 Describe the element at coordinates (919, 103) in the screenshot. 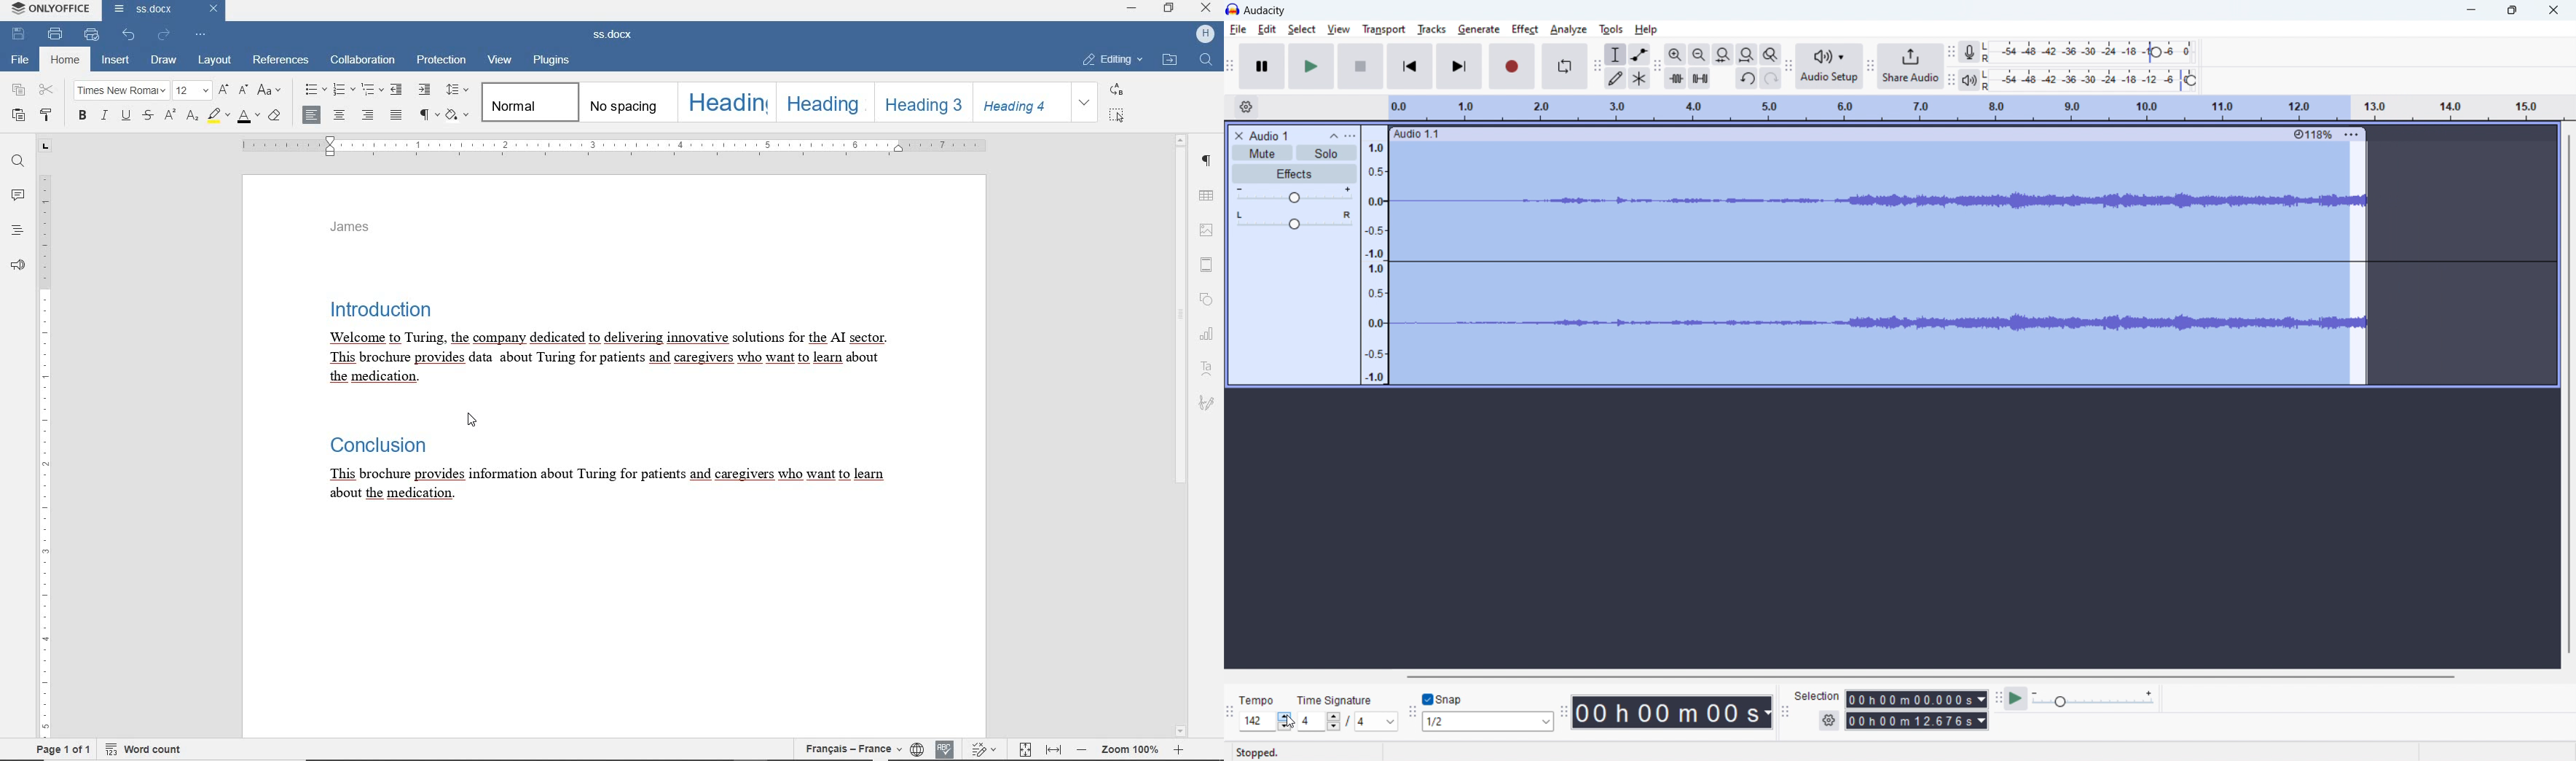

I see `HEADING 3` at that location.